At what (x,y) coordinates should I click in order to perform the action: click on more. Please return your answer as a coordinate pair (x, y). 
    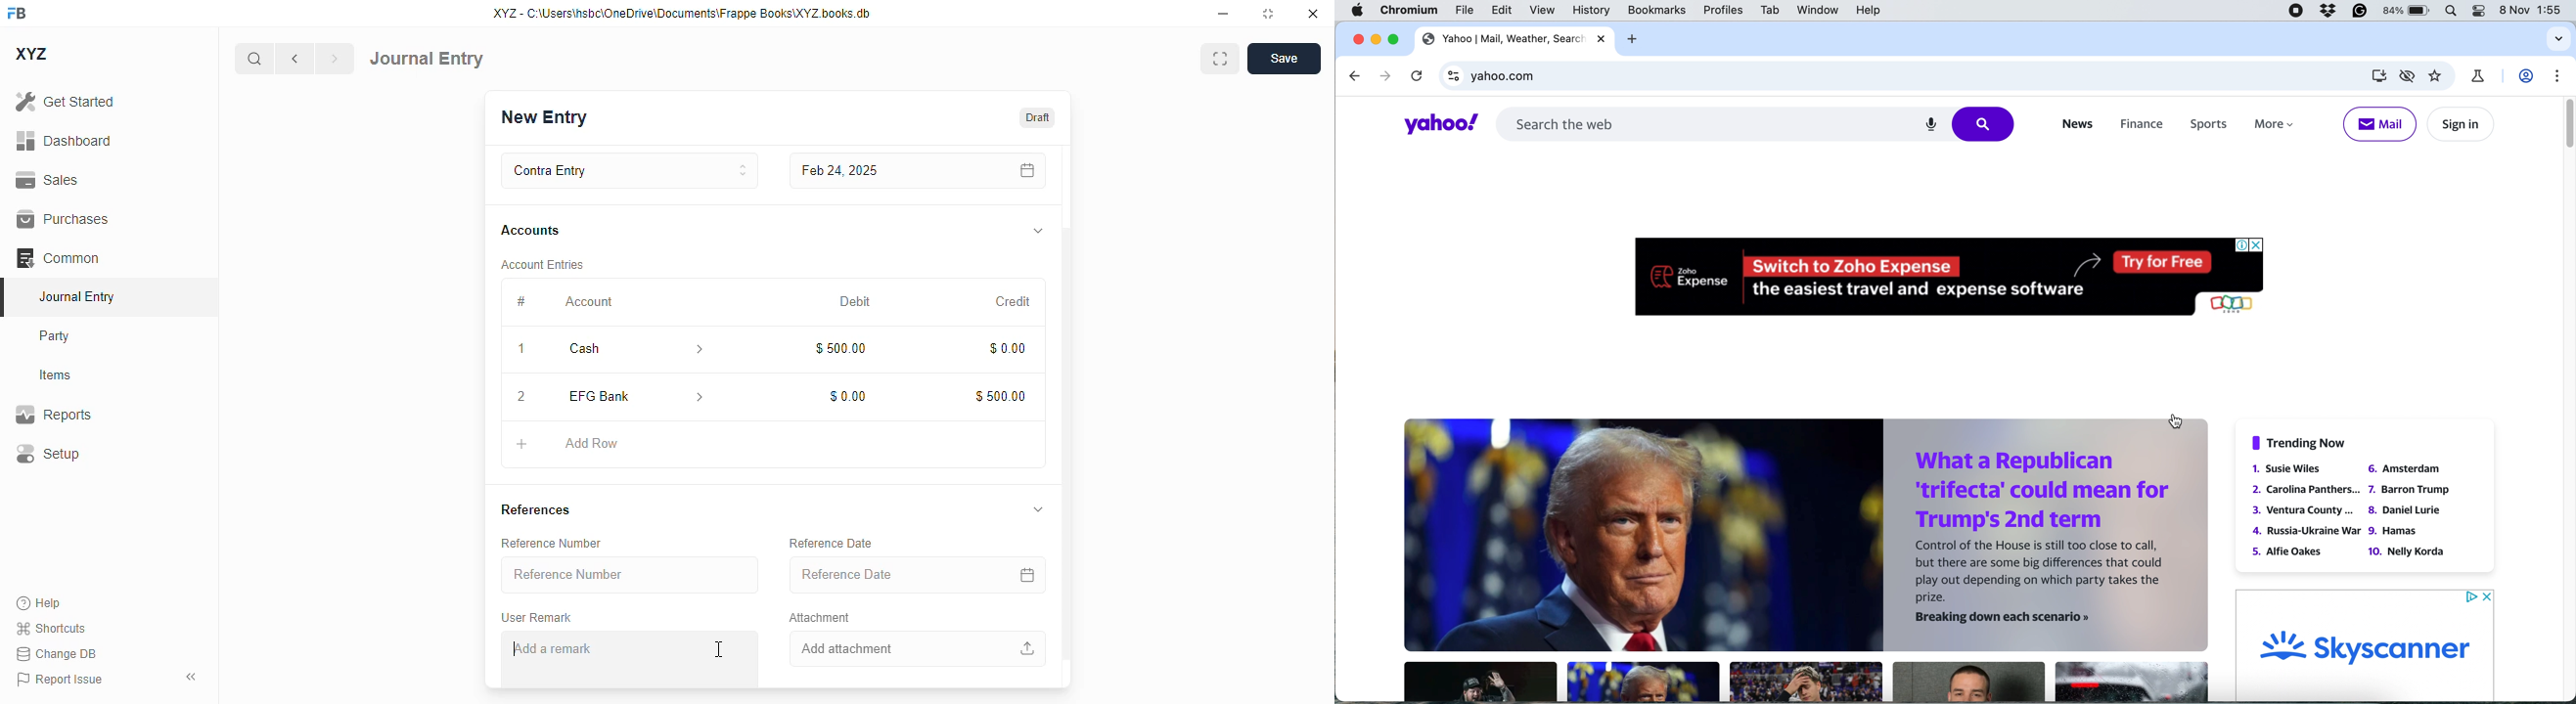
    Looking at the image, I should click on (2273, 126).